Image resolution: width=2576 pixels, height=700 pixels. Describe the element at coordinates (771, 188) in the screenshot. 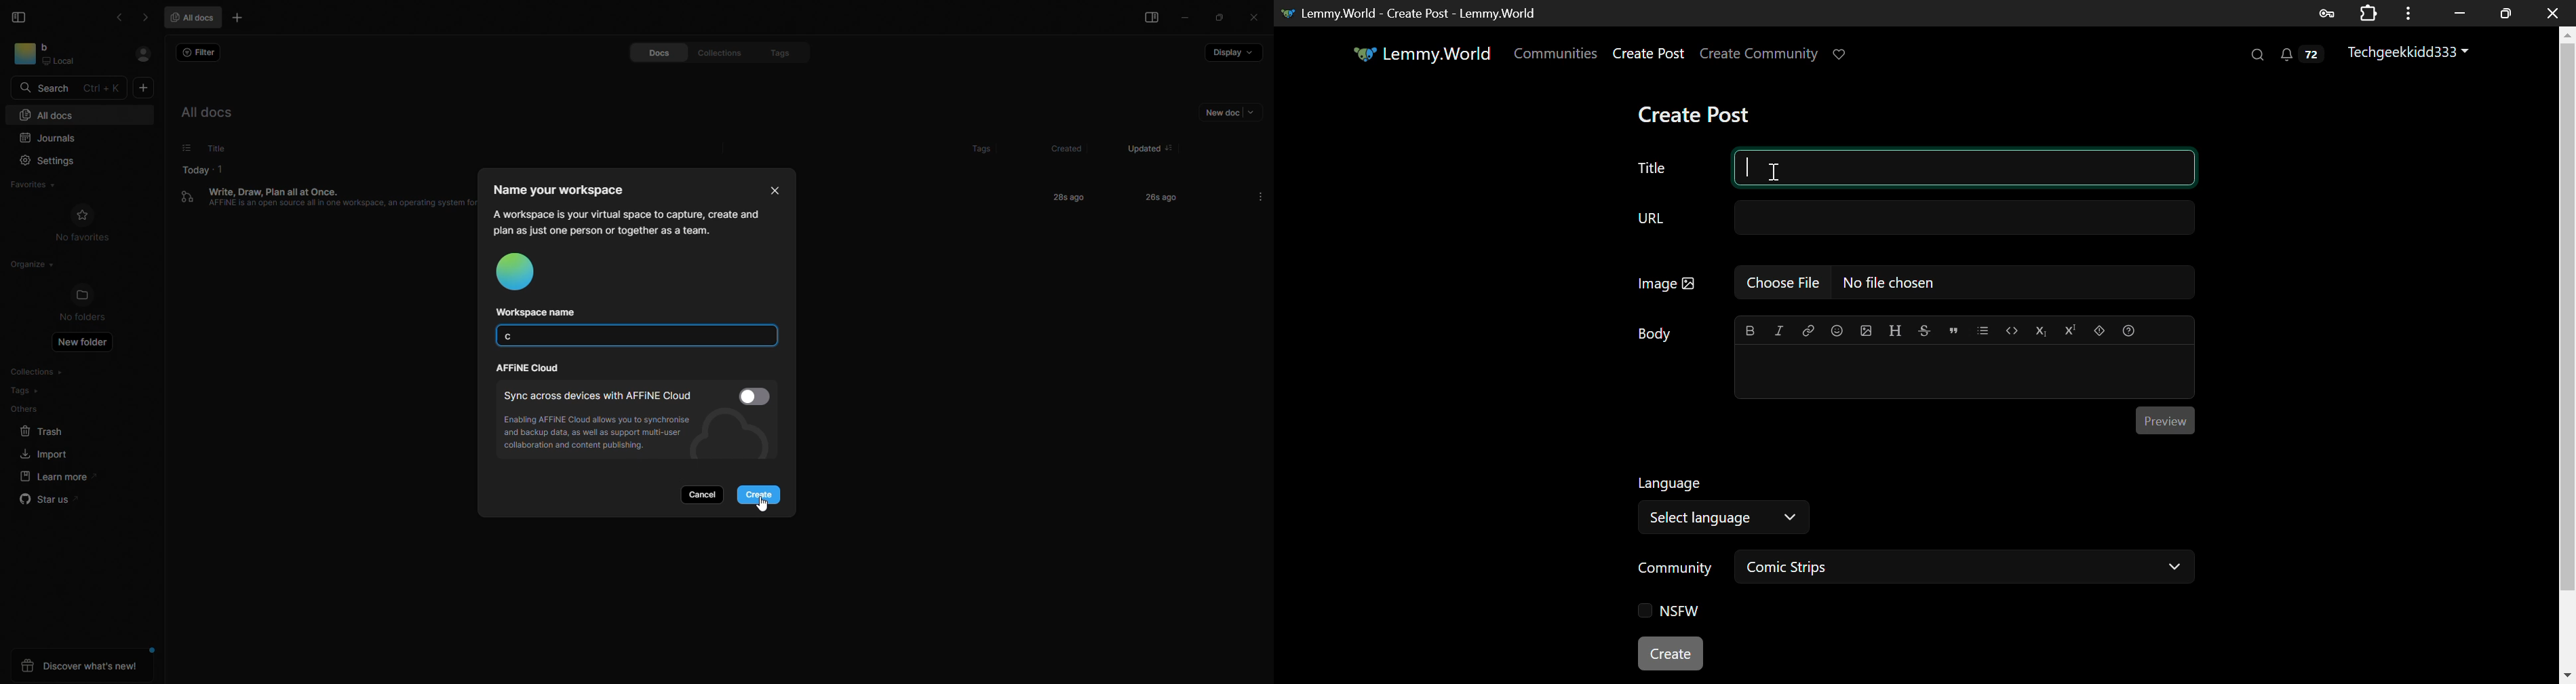

I see `close` at that location.